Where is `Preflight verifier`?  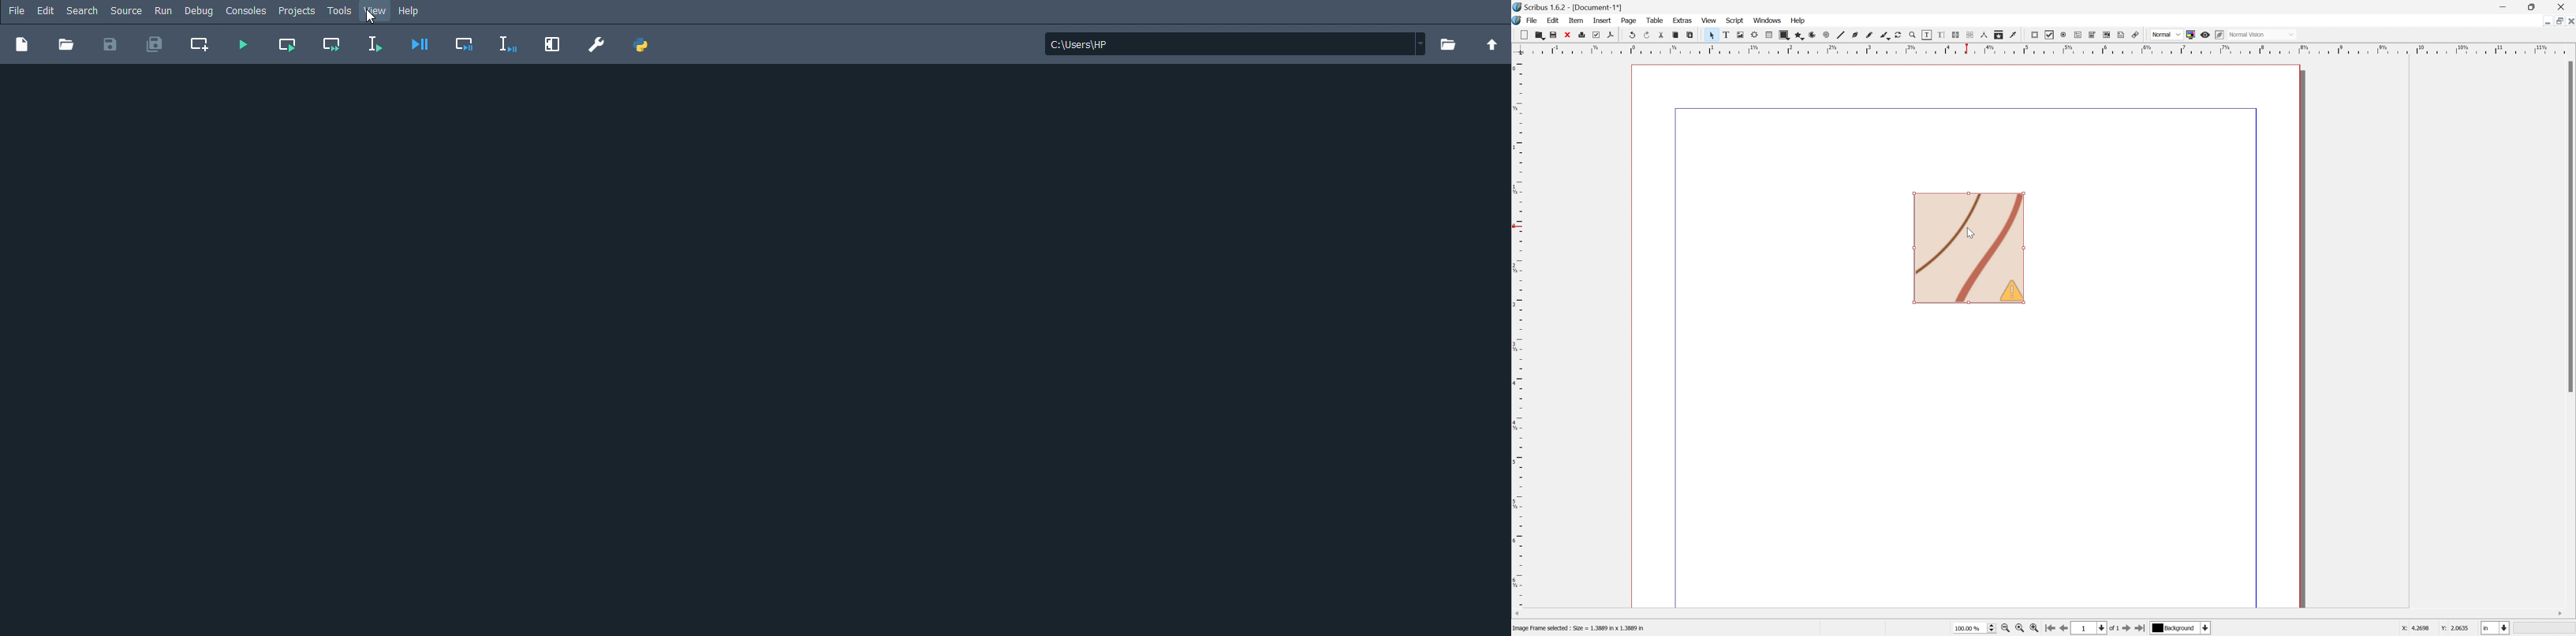
Preflight verifier is located at coordinates (1599, 35).